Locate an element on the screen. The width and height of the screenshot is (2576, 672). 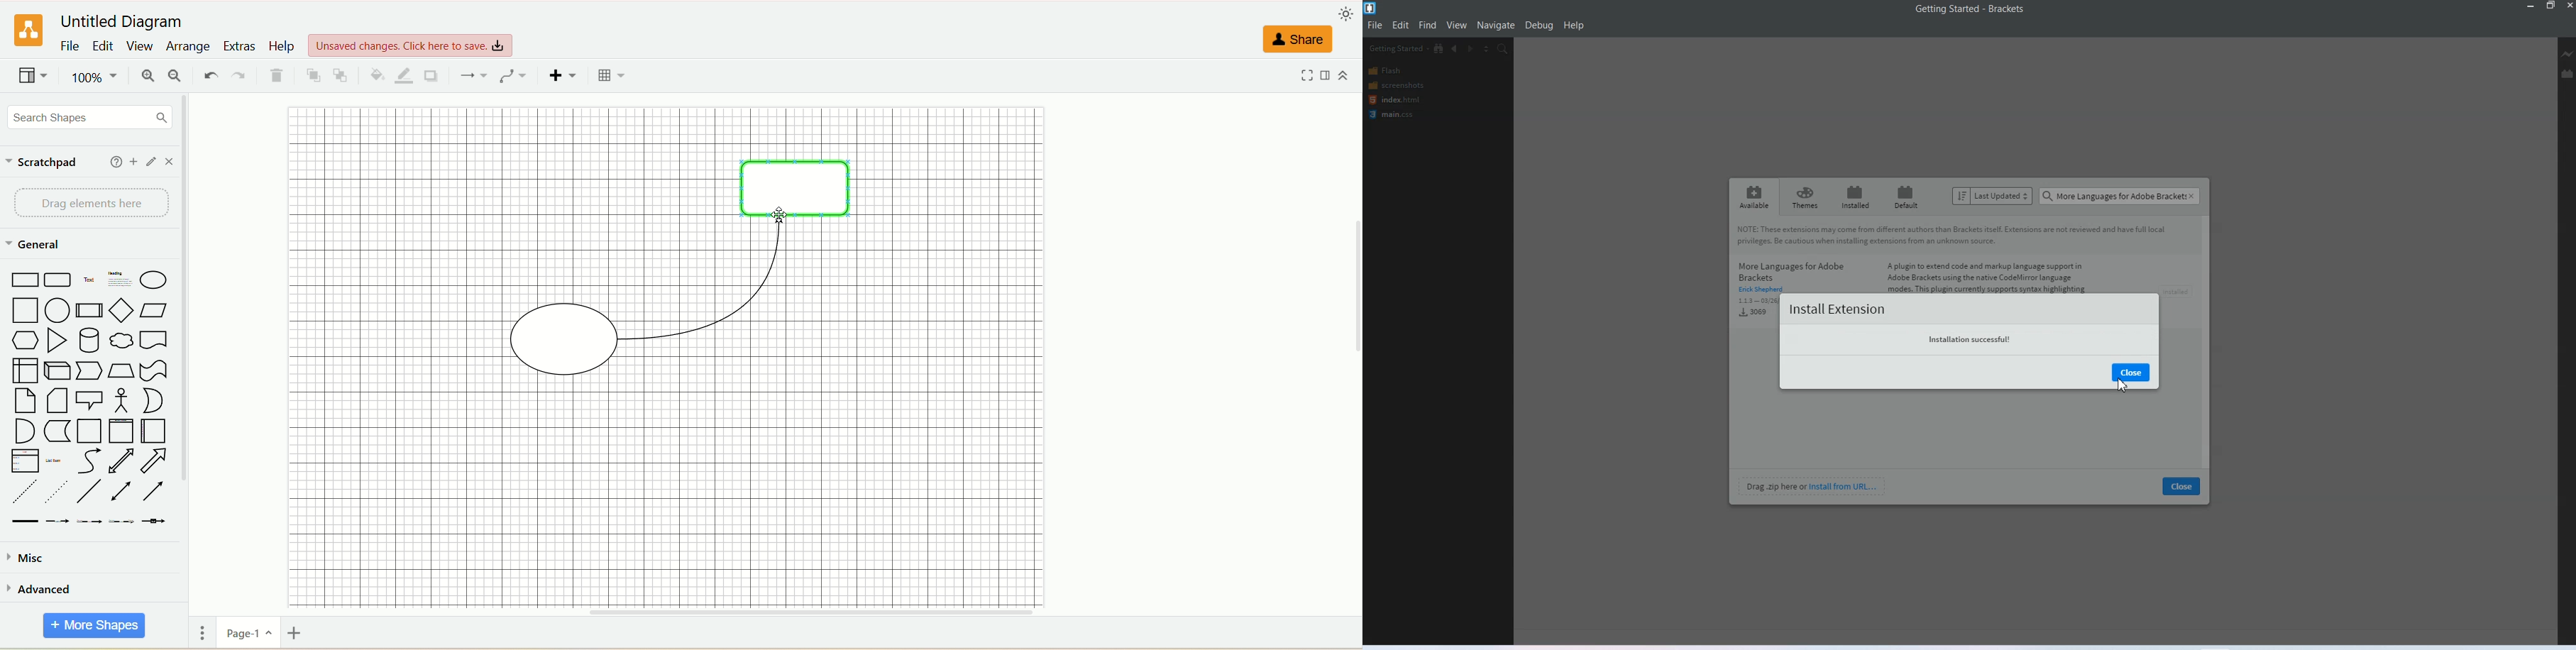
And more language for adobe brackets is located at coordinates (1793, 269).